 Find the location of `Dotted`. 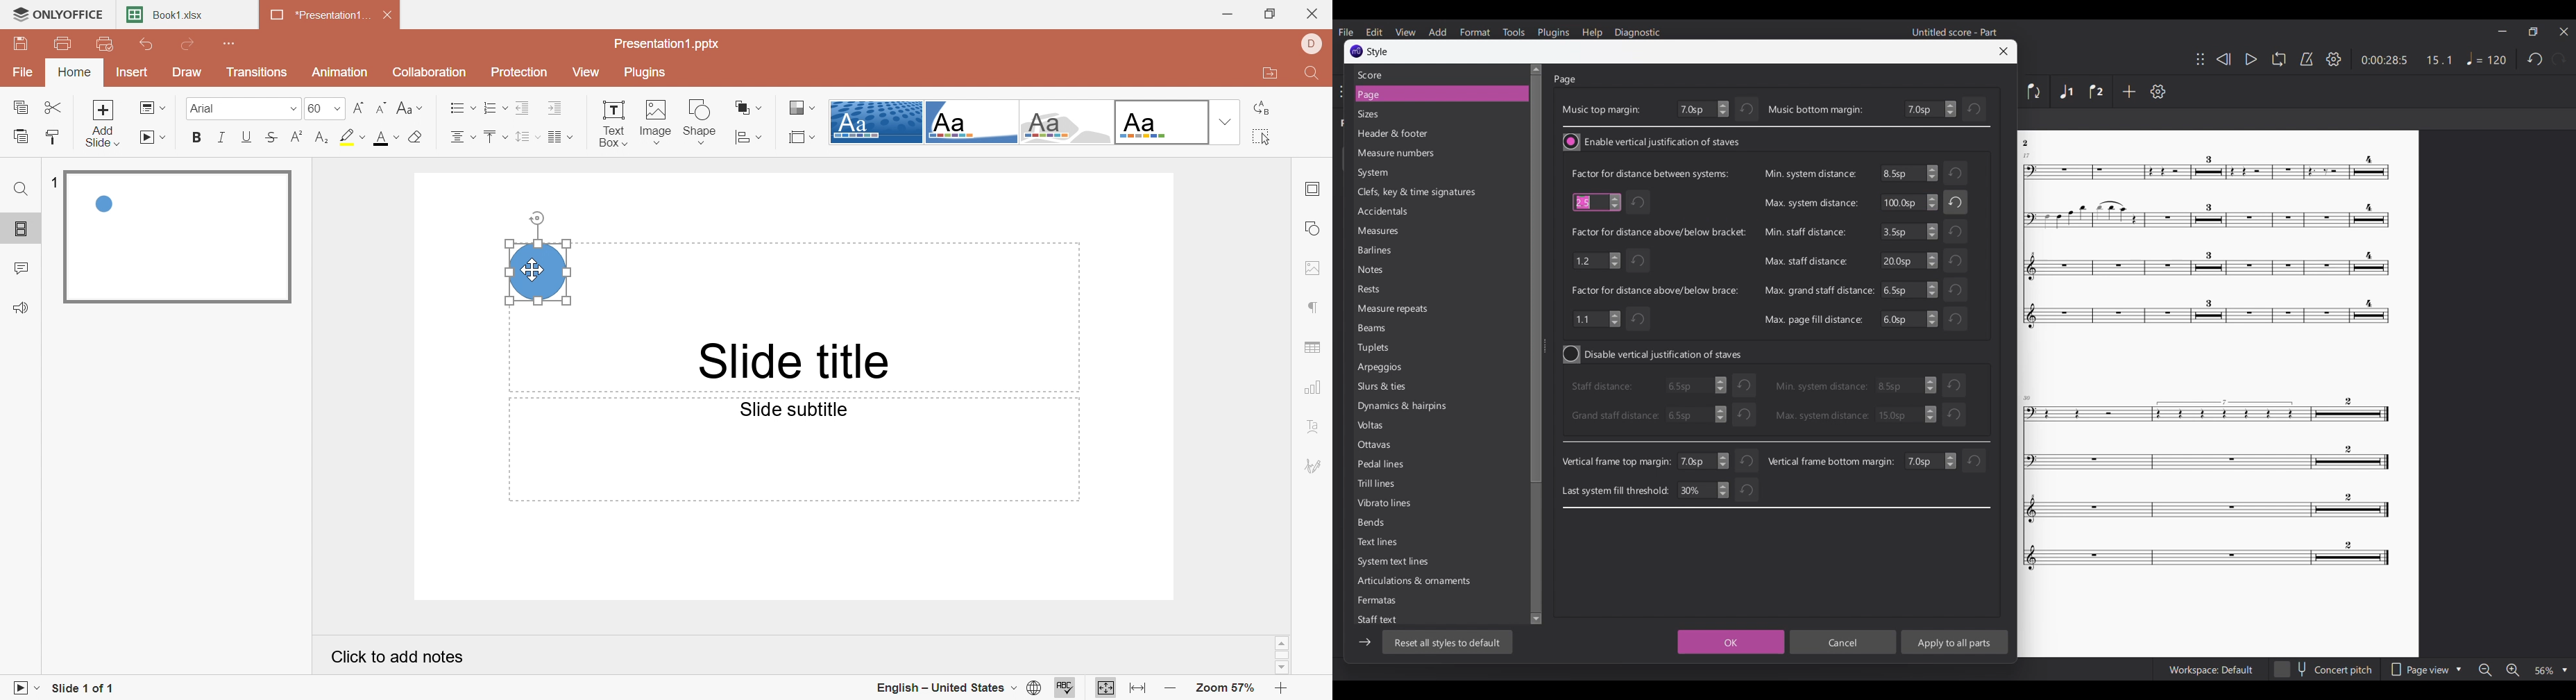

Dotted is located at coordinates (875, 122).